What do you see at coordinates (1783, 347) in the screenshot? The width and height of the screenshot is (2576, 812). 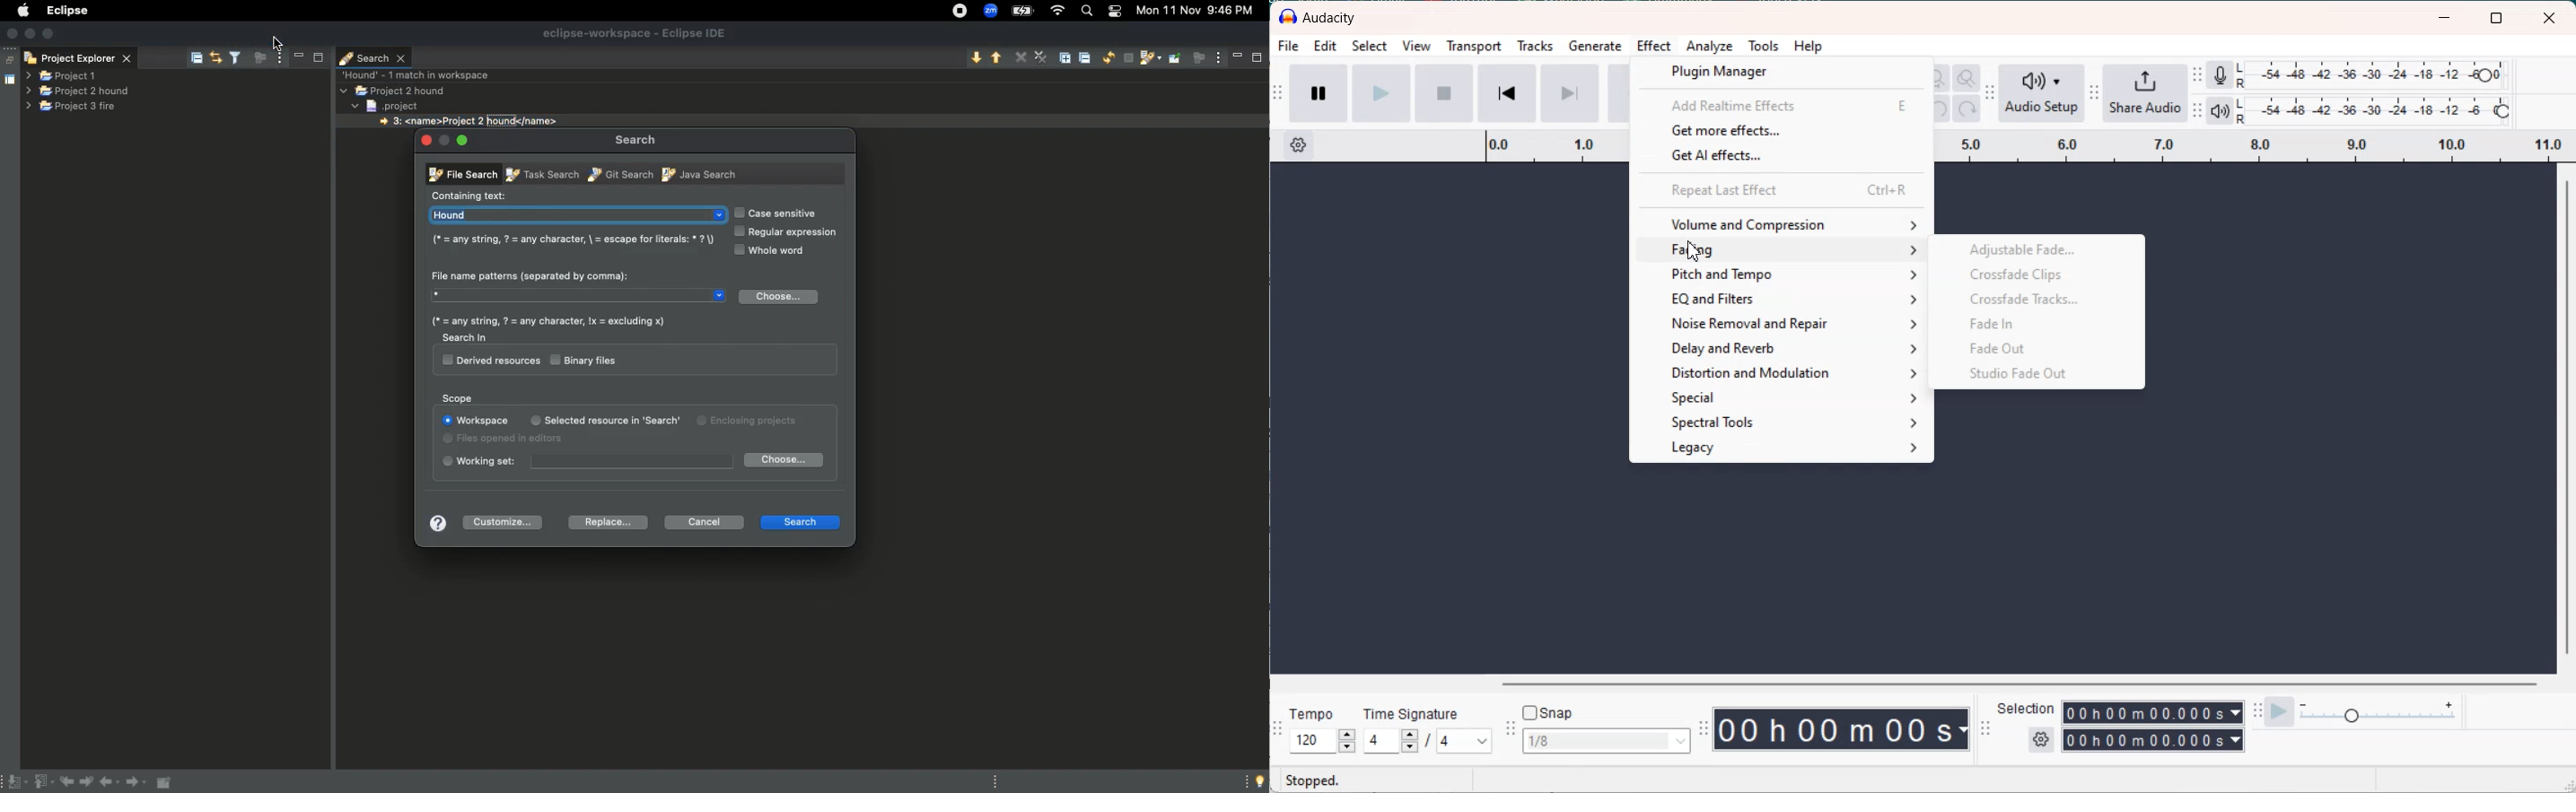 I see `Delay and Reverb` at bounding box center [1783, 347].